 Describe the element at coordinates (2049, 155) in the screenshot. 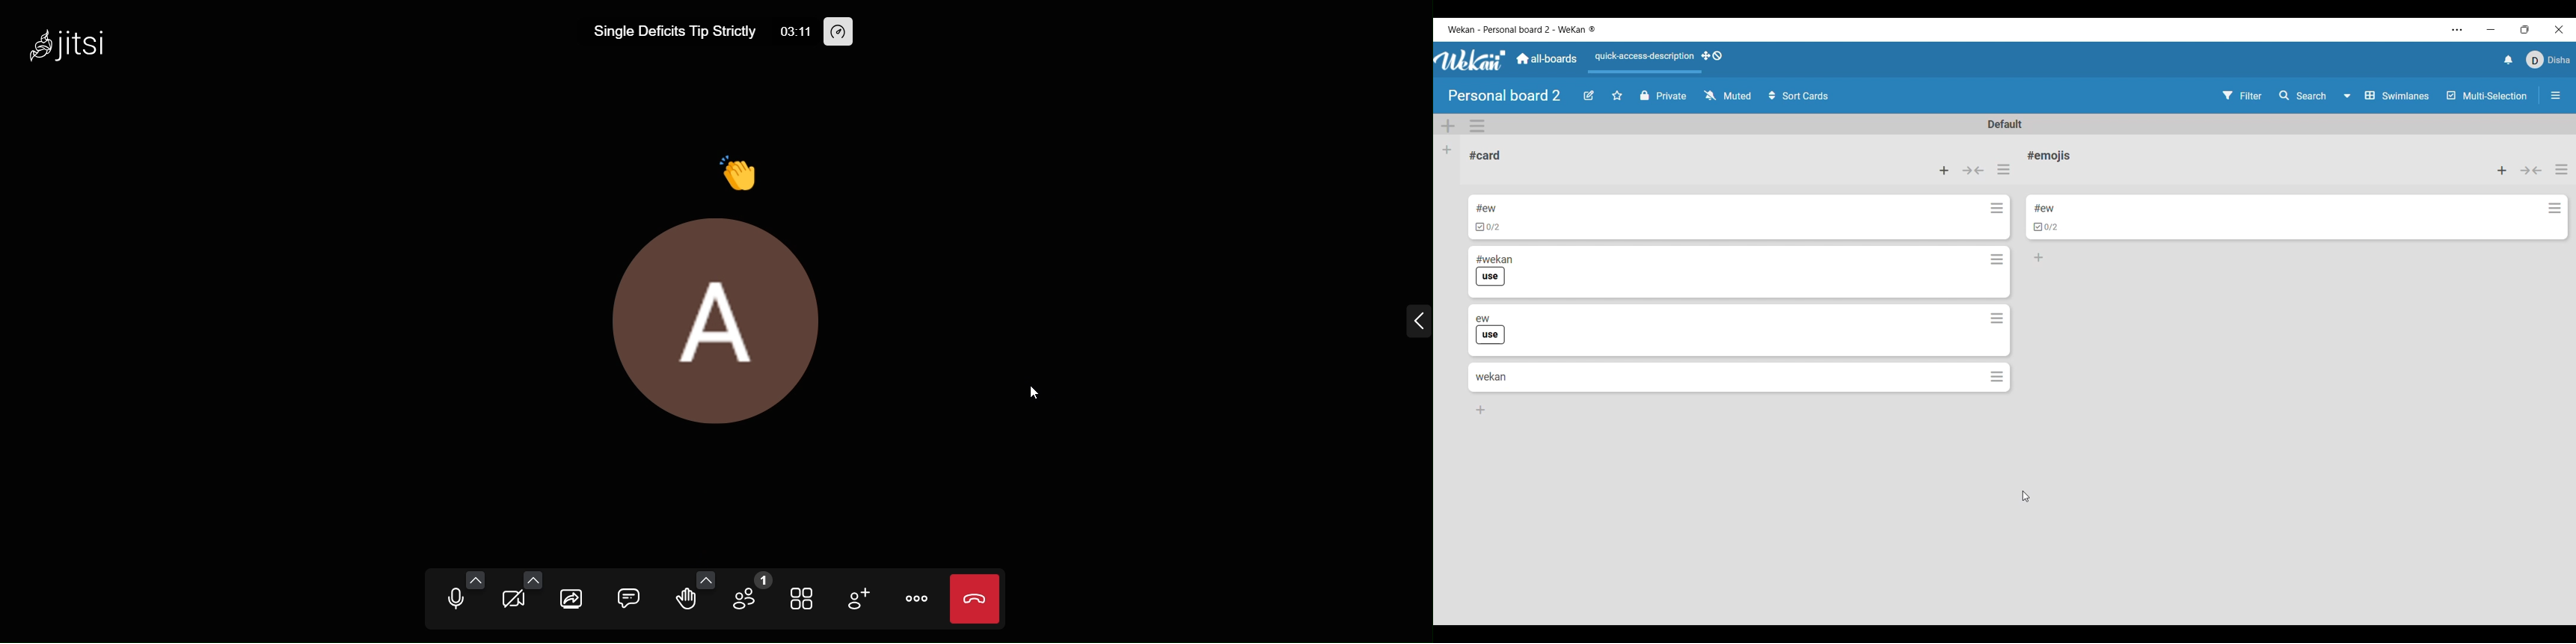

I see `List  name` at that location.